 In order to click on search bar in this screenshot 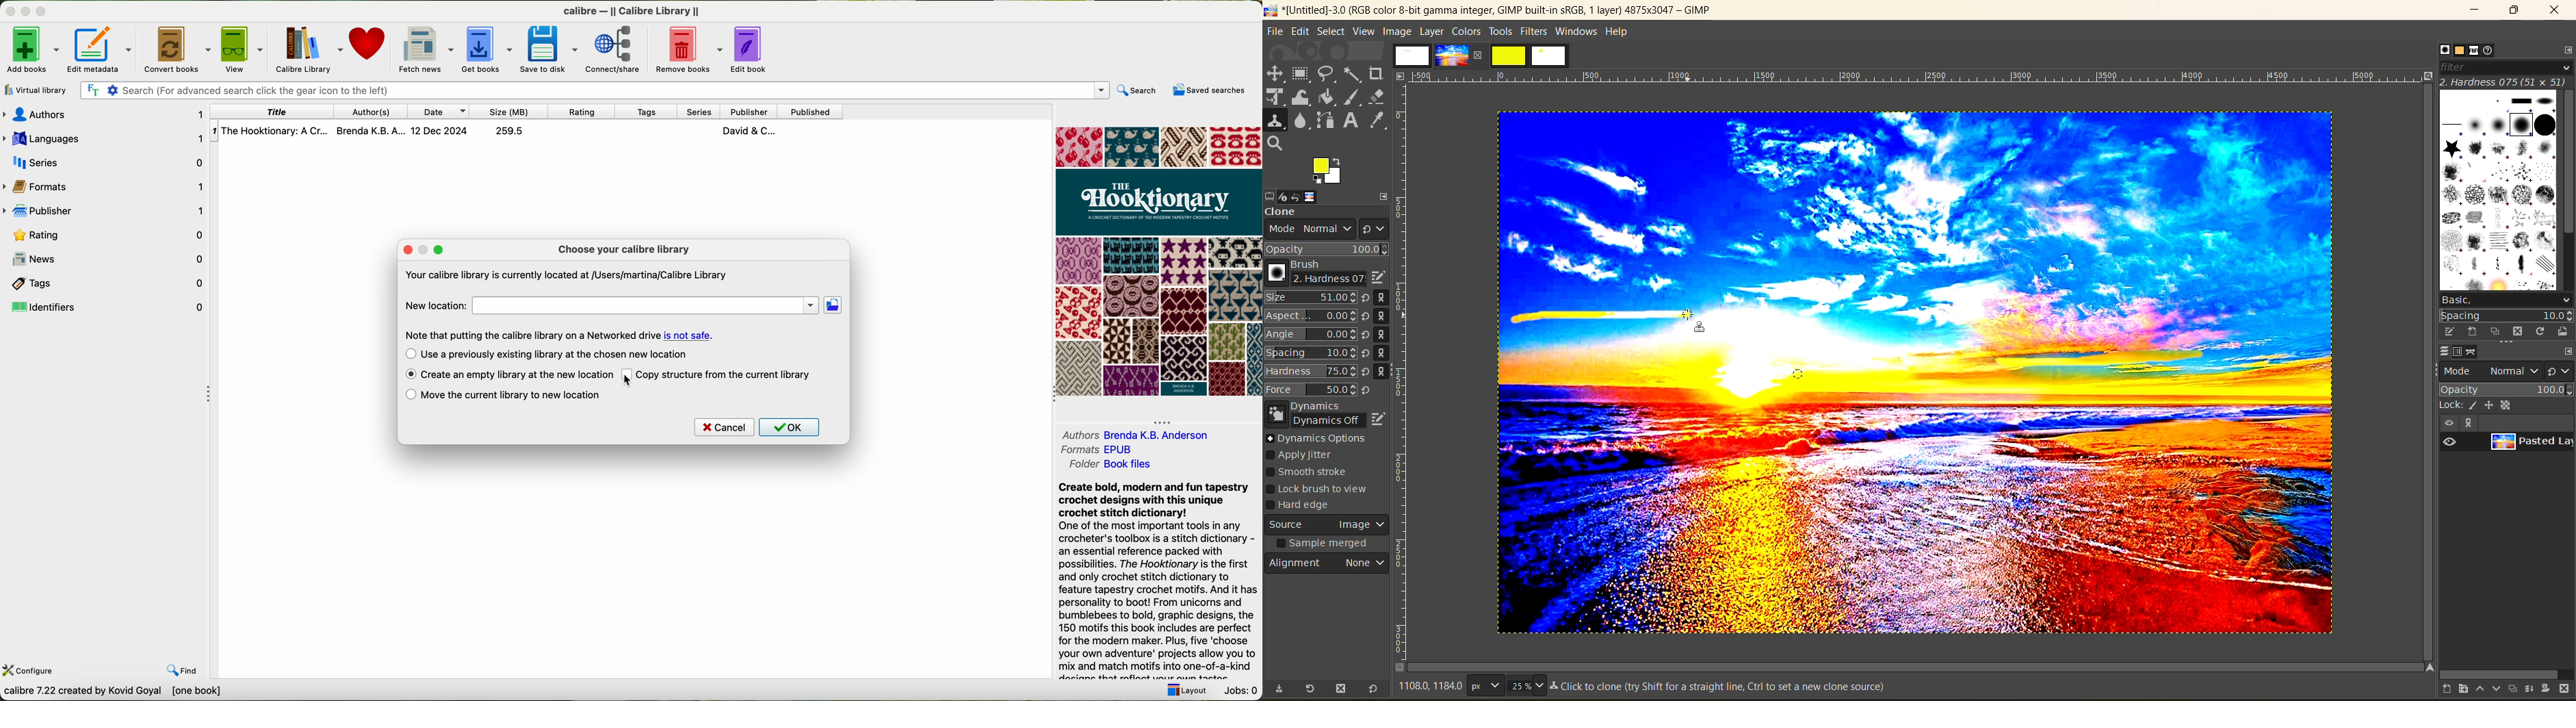, I will do `click(618, 90)`.